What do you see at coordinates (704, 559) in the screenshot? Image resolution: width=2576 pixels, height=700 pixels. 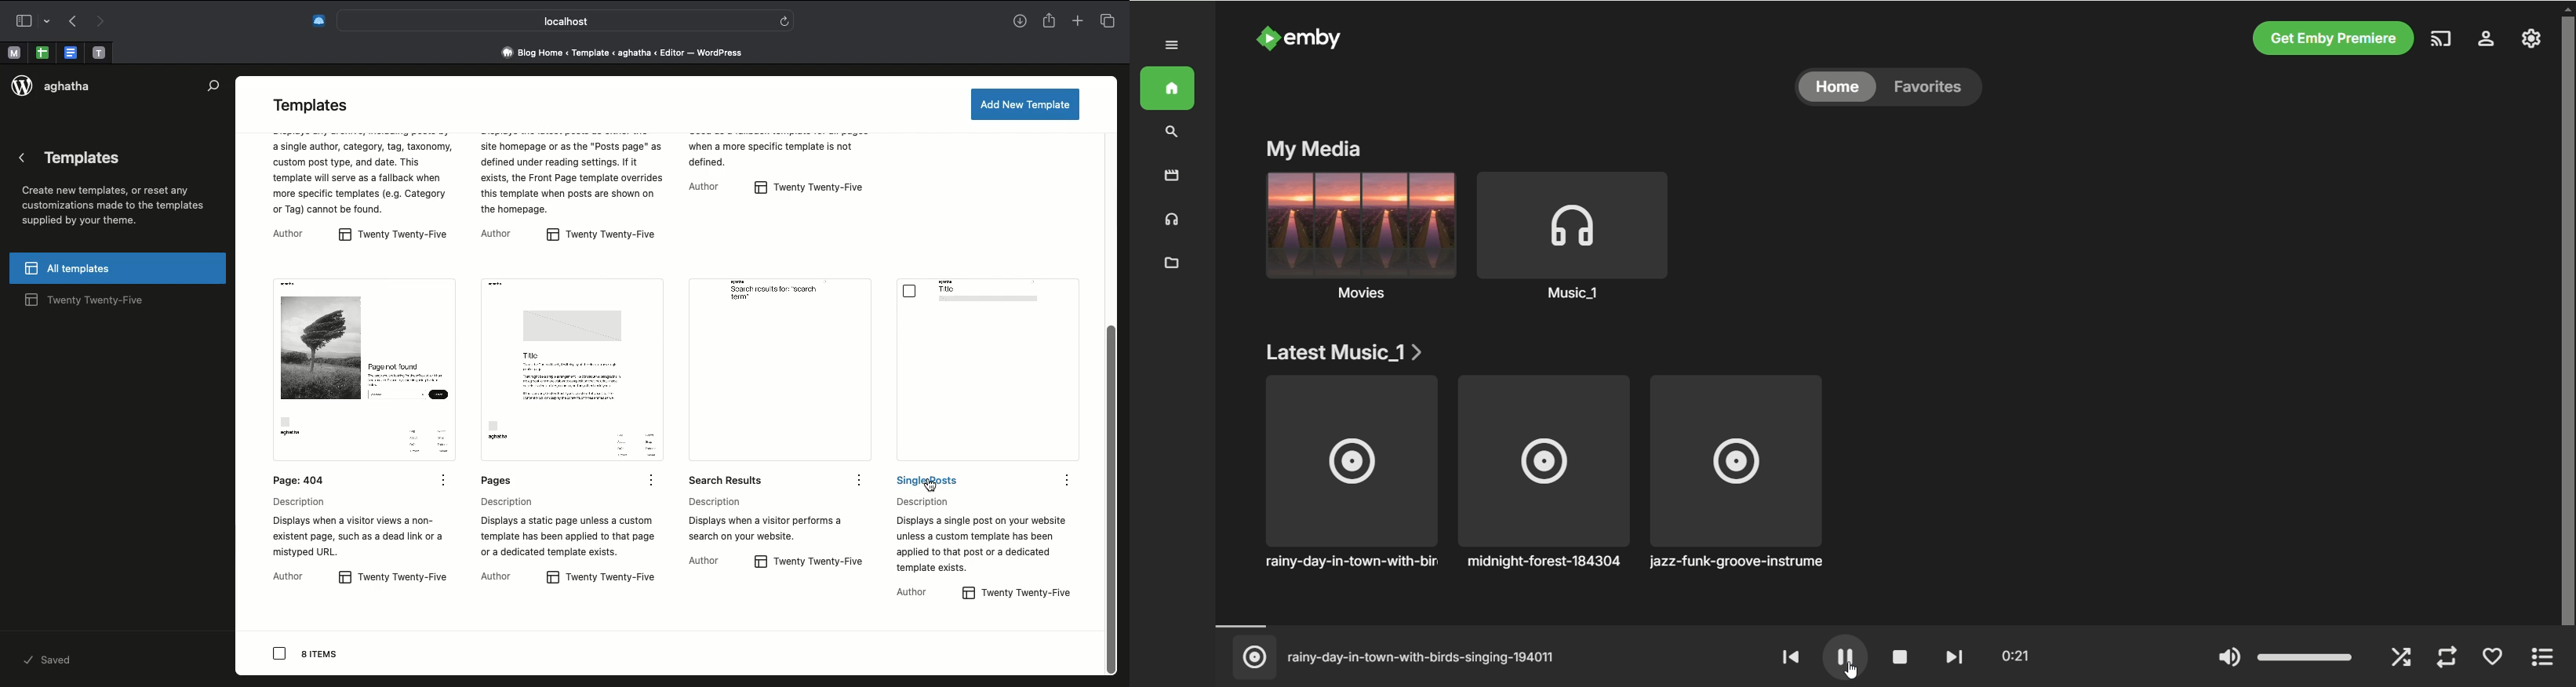 I see `Author` at bounding box center [704, 559].